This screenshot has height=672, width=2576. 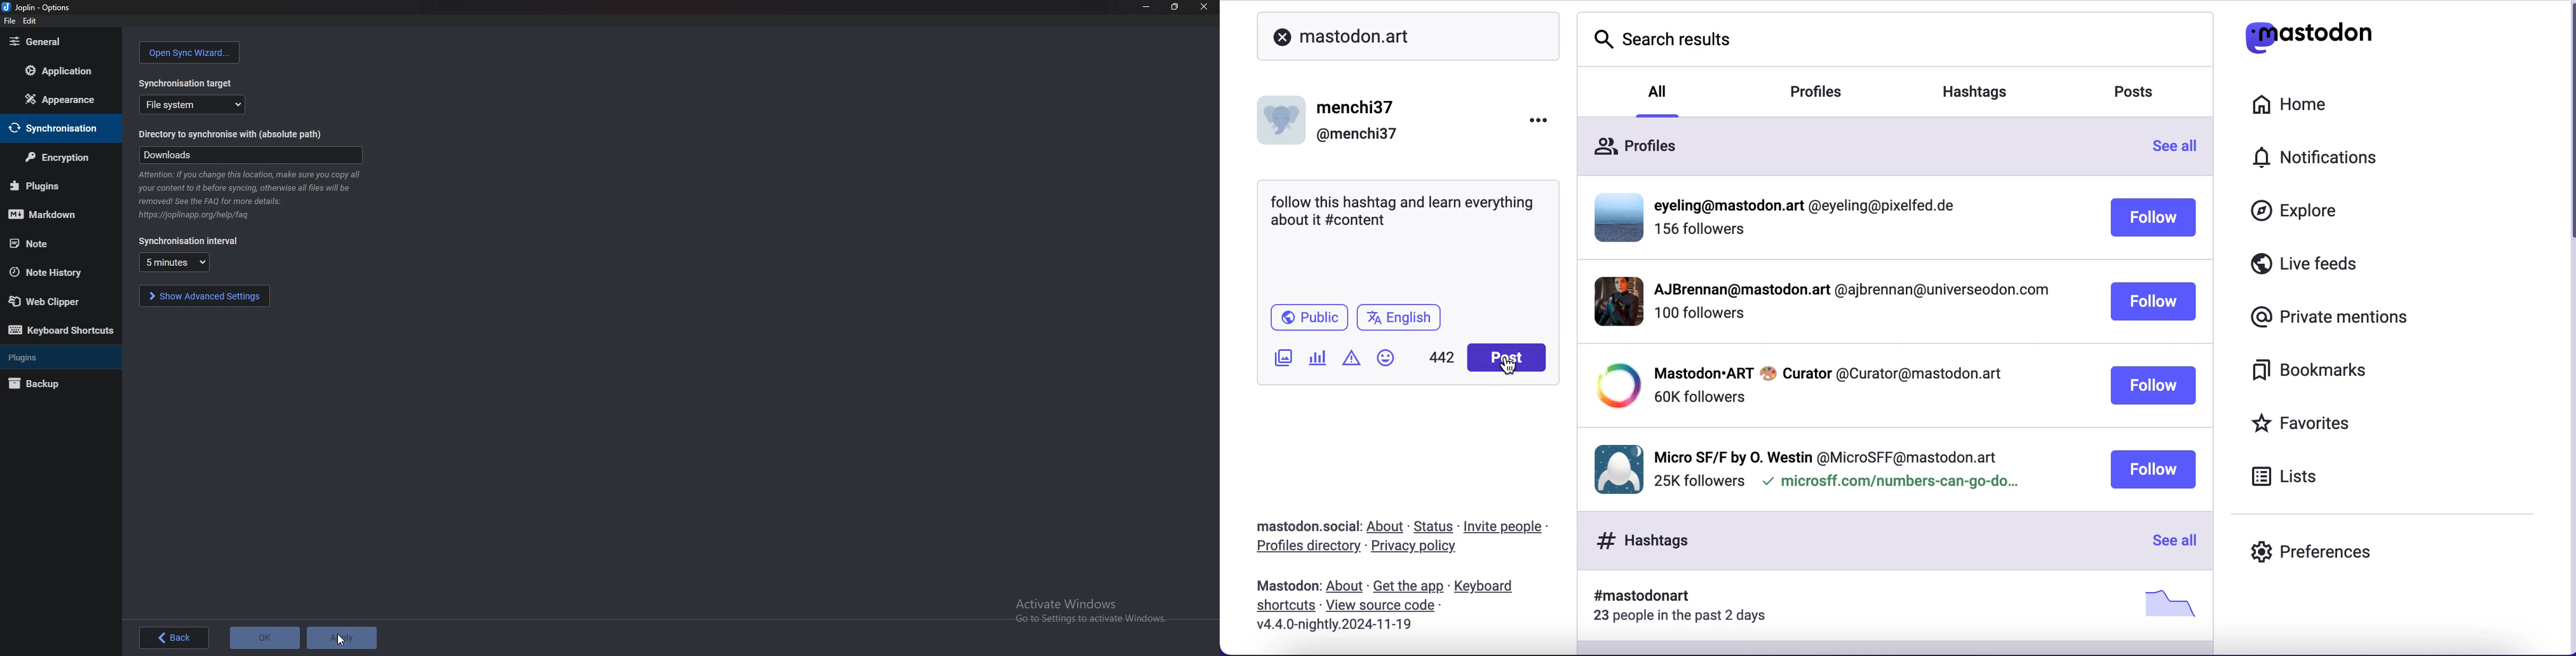 I want to click on options, so click(x=1530, y=124).